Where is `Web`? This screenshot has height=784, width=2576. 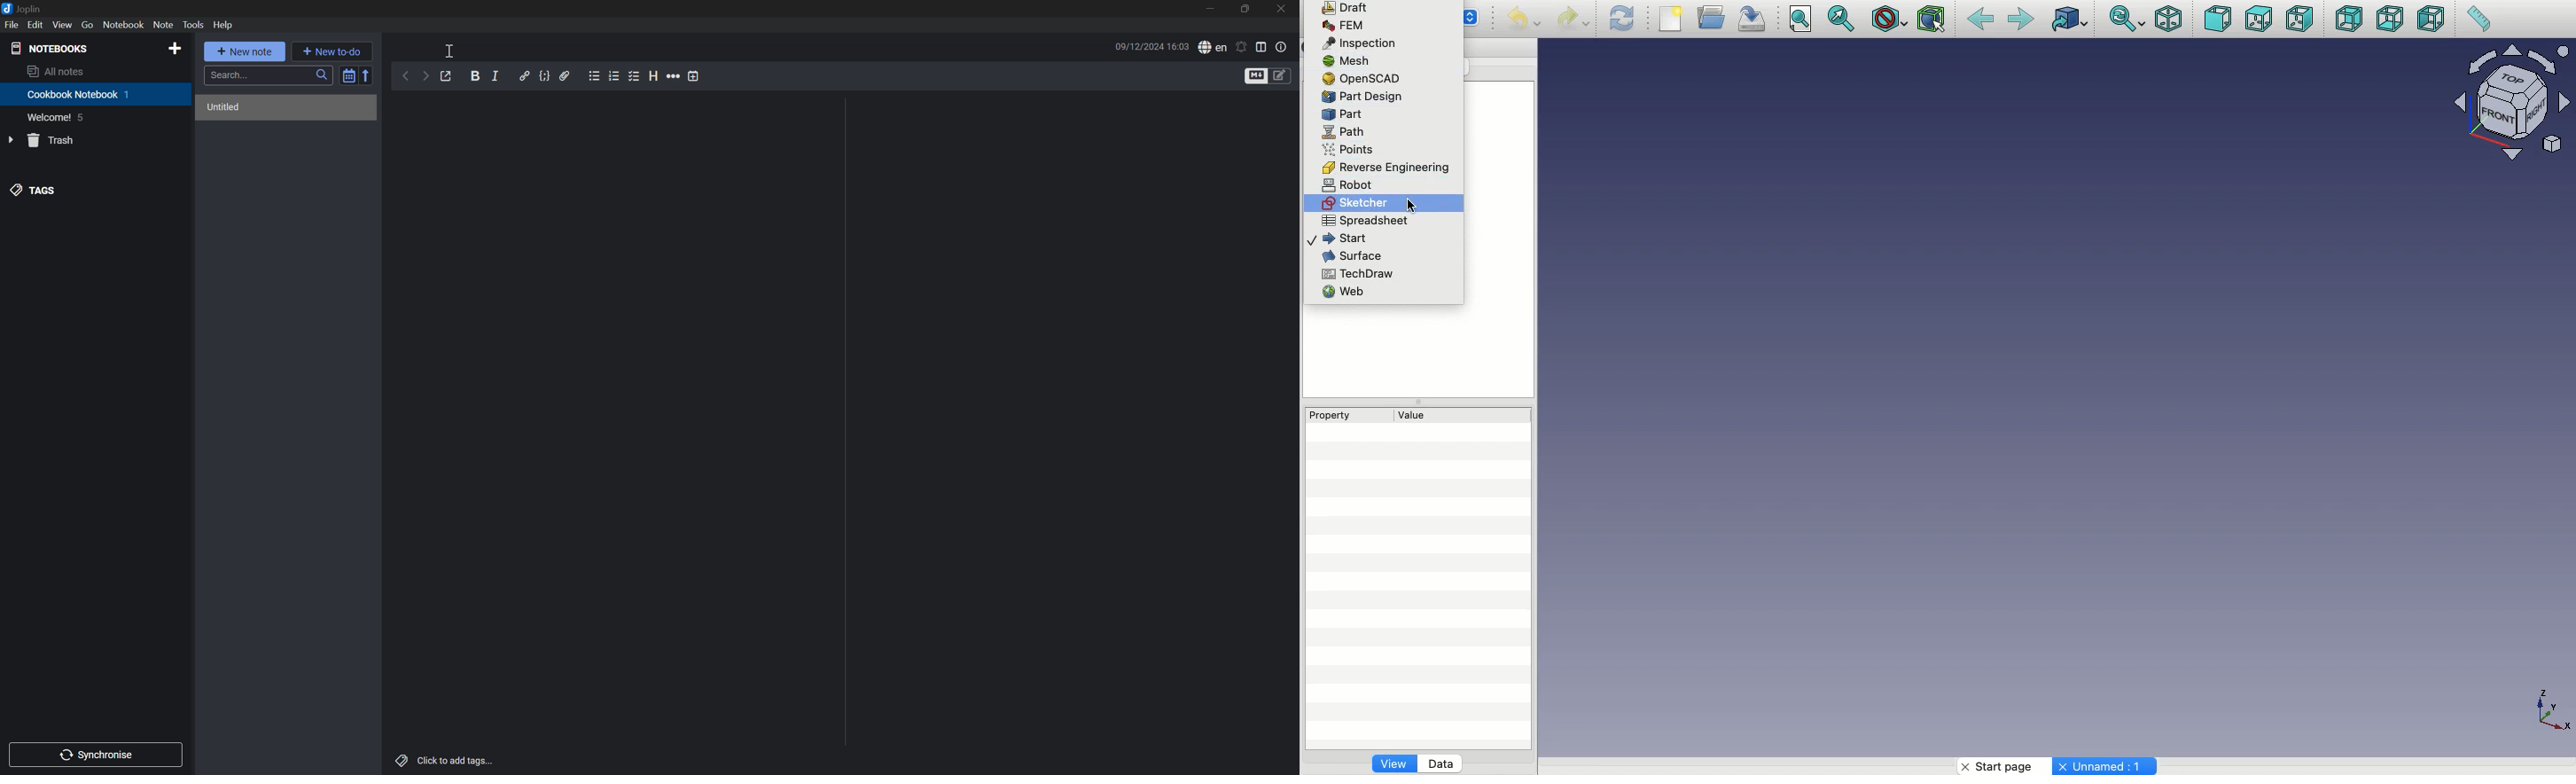 Web is located at coordinates (1351, 292).